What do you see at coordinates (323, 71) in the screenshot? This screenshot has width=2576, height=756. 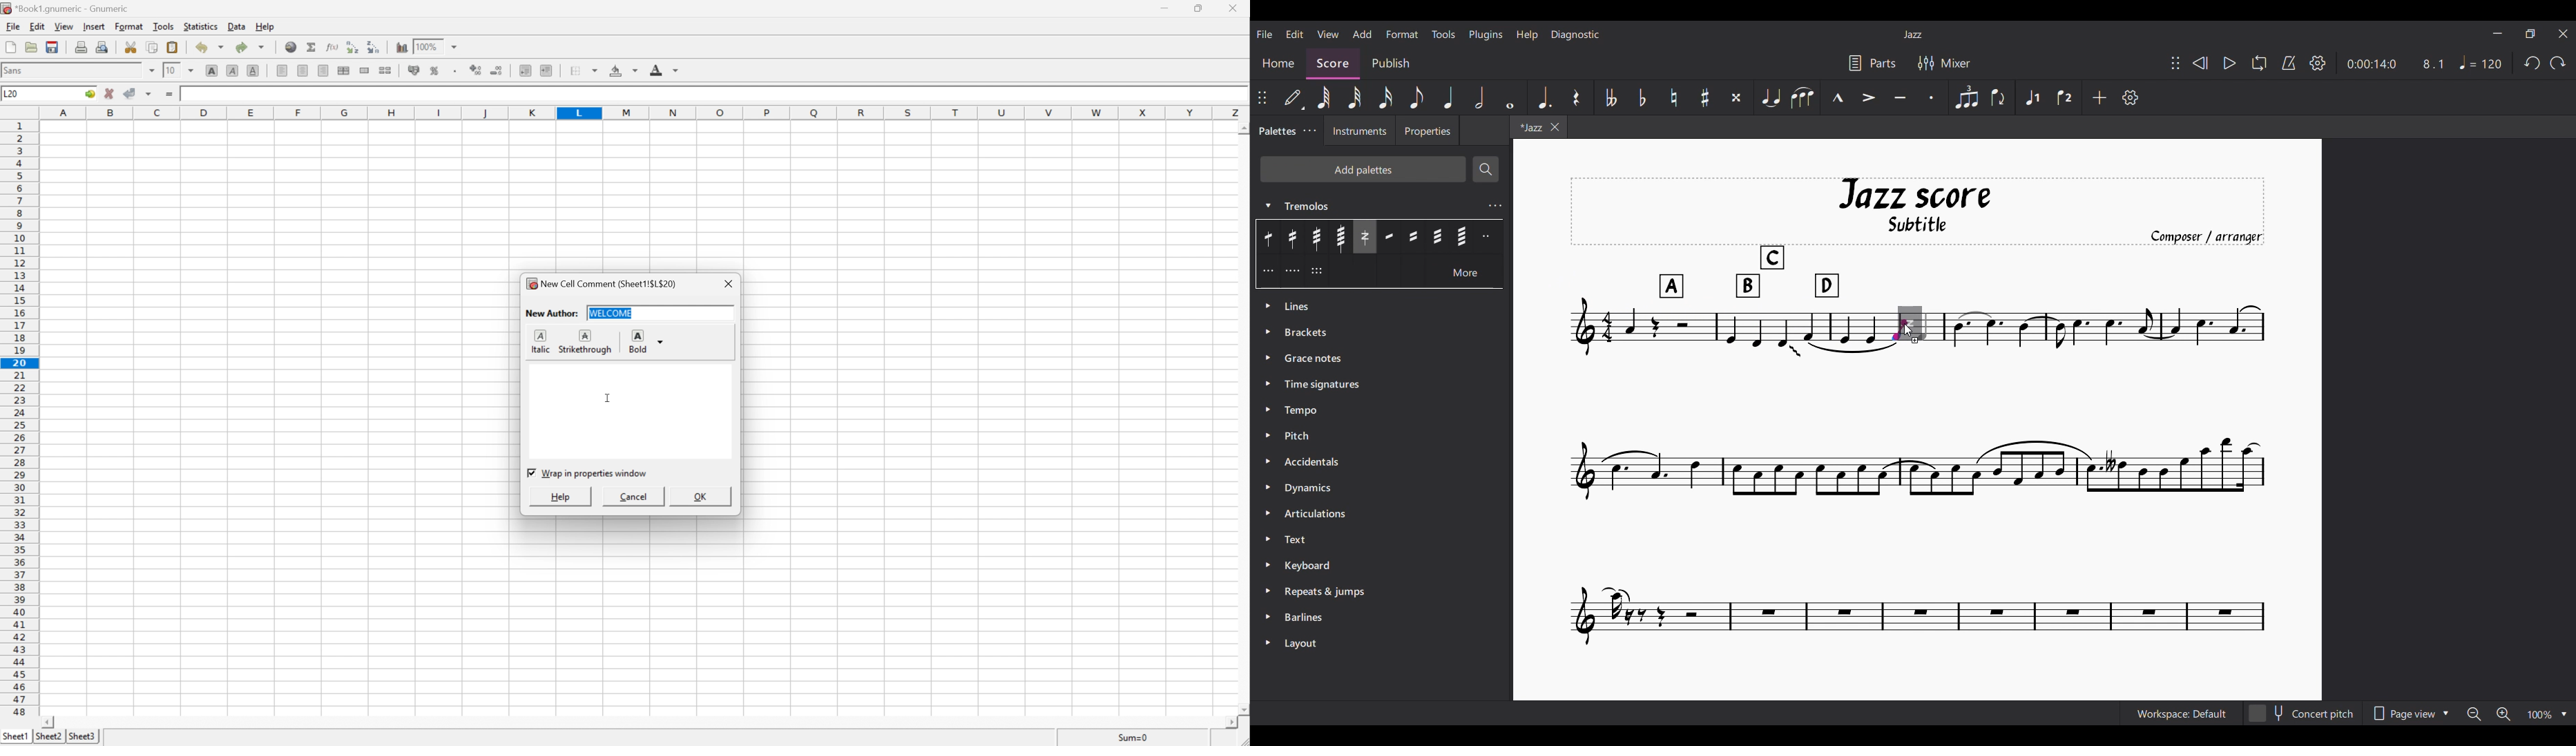 I see `Center Right` at bounding box center [323, 71].